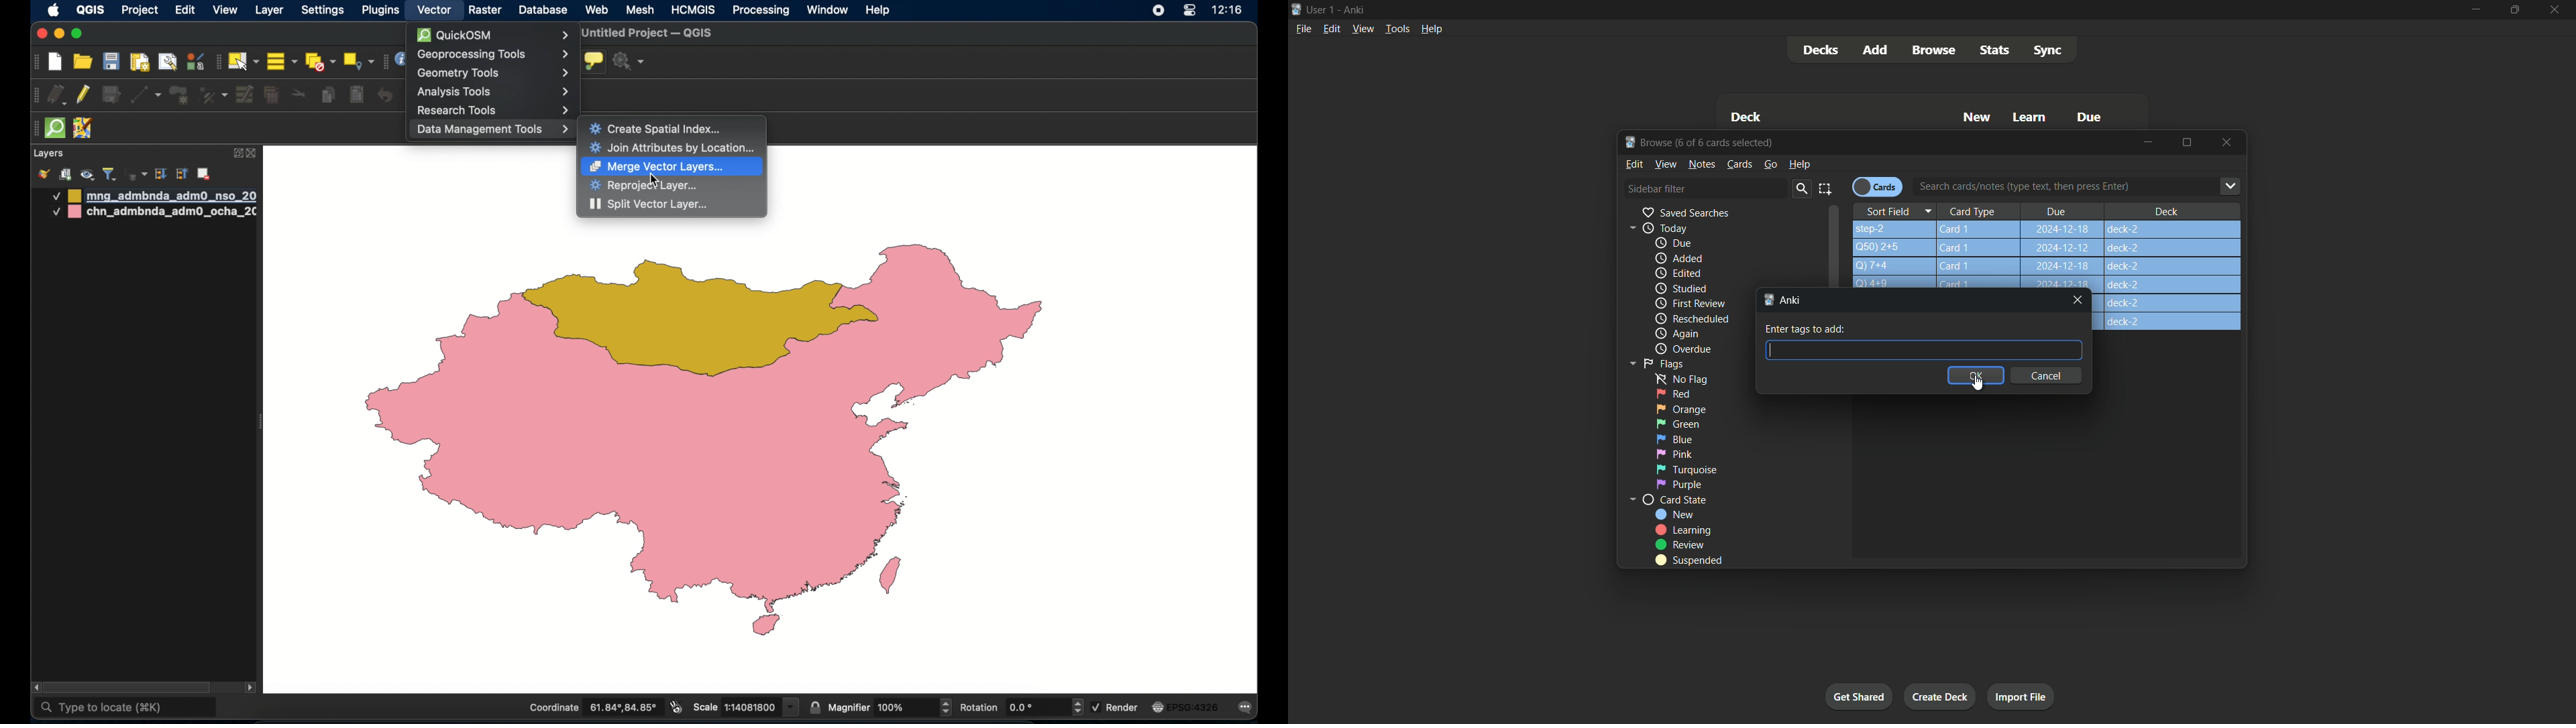 This screenshot has height=728, width=2576. What do you see at coordinates (245, 60) in the screenshot?
I see `select by area or single click` at bounding box center [245, 60].